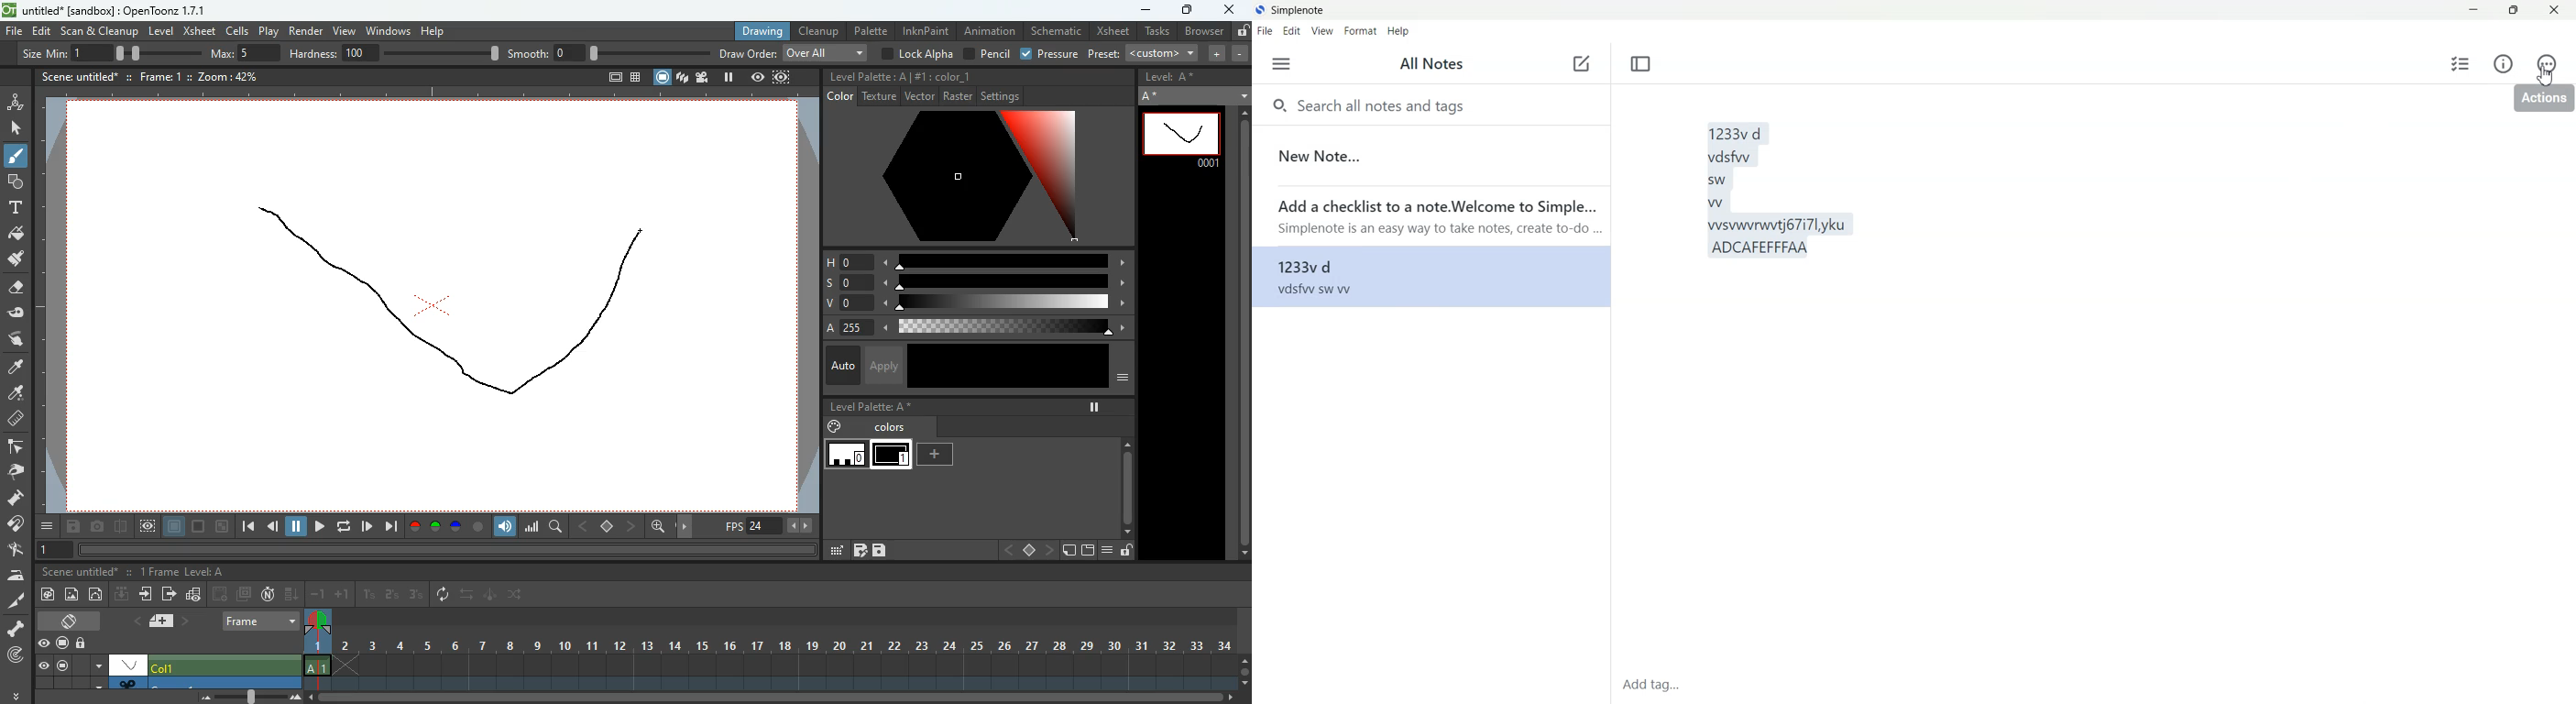  Describe the element at coordinates (517, 594) in the screenshot. I see `swap` at that location.